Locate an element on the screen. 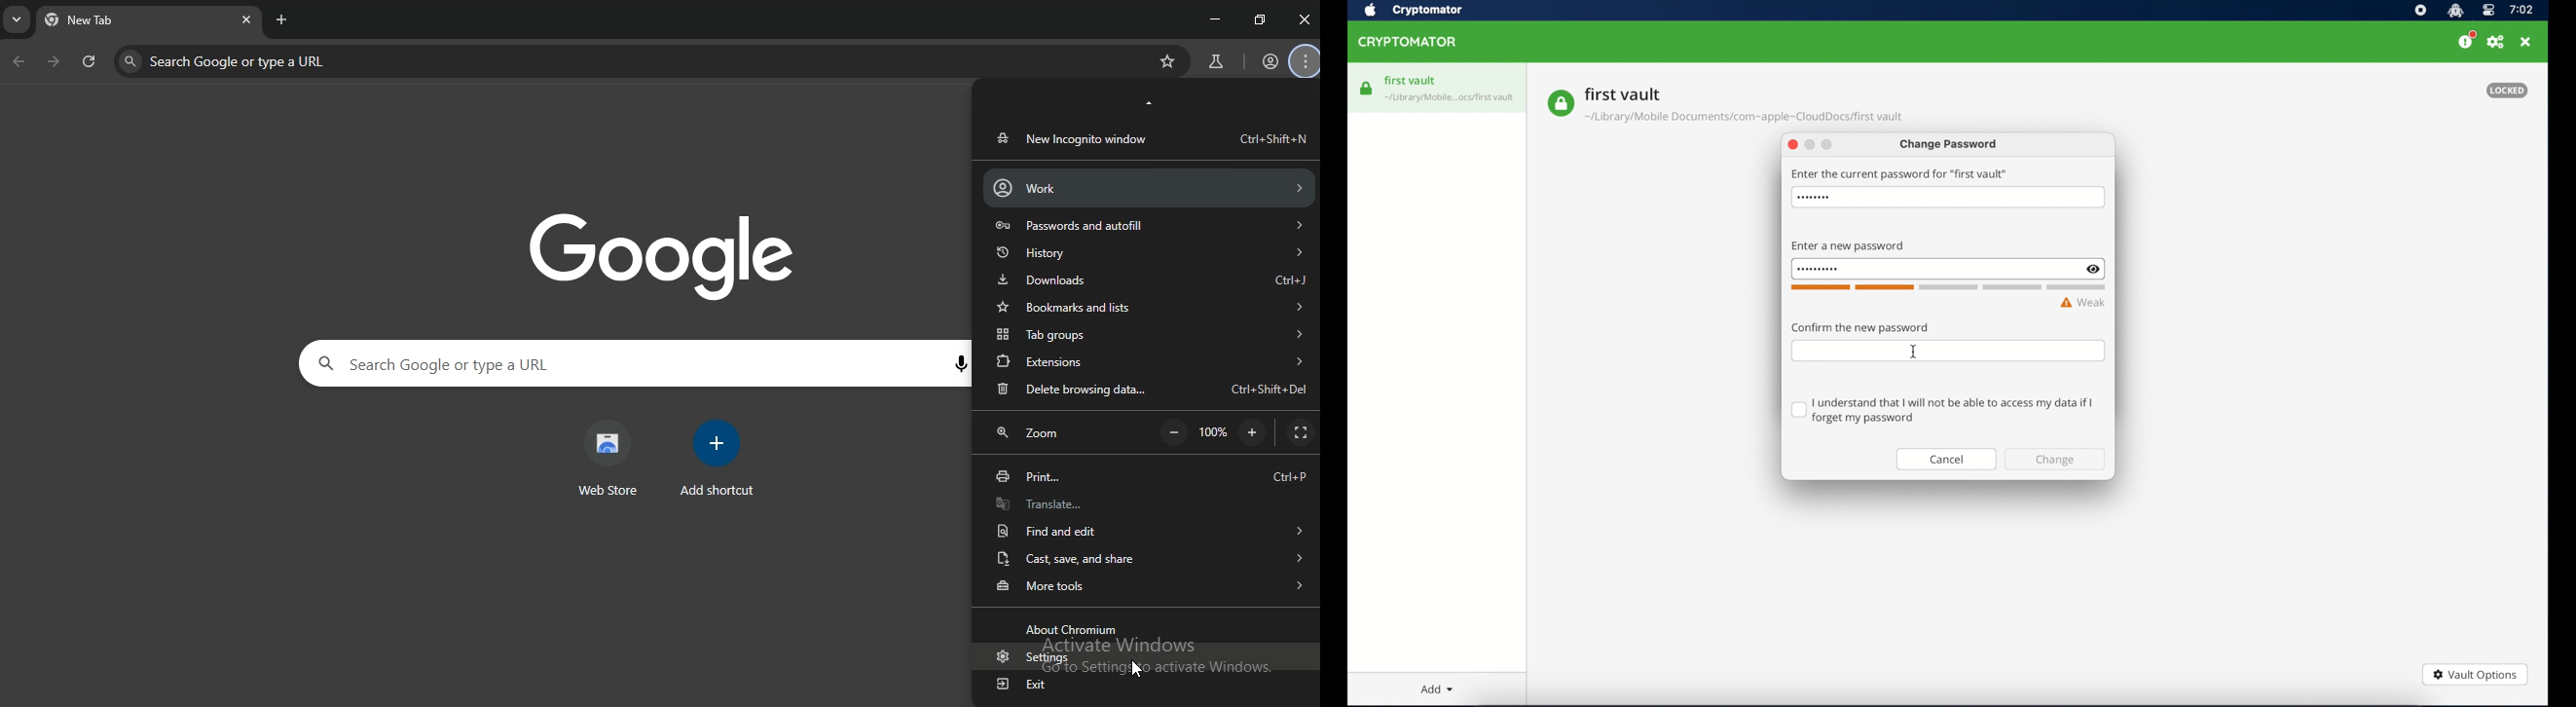 This screenshot has width=2576, height=728. aettings is located at coordinates (1027, 658).